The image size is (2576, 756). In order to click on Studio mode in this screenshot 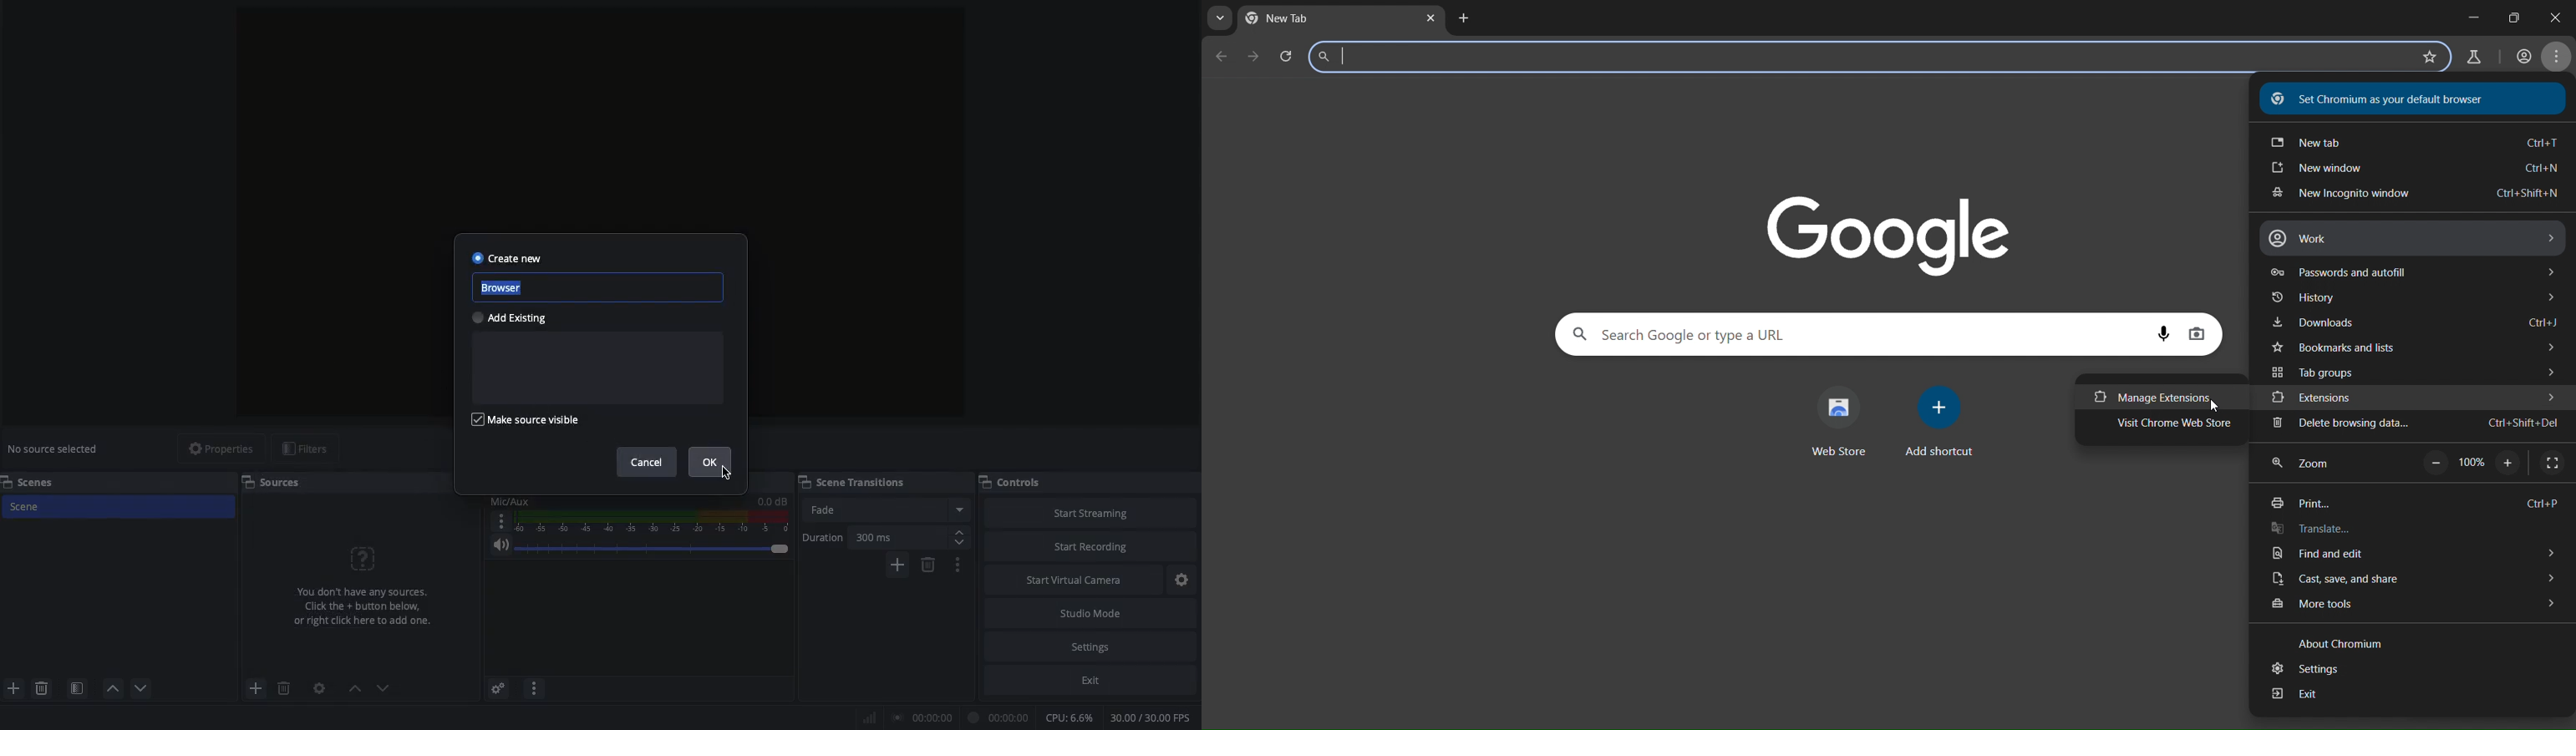, I will do `click(1089, 611)`.